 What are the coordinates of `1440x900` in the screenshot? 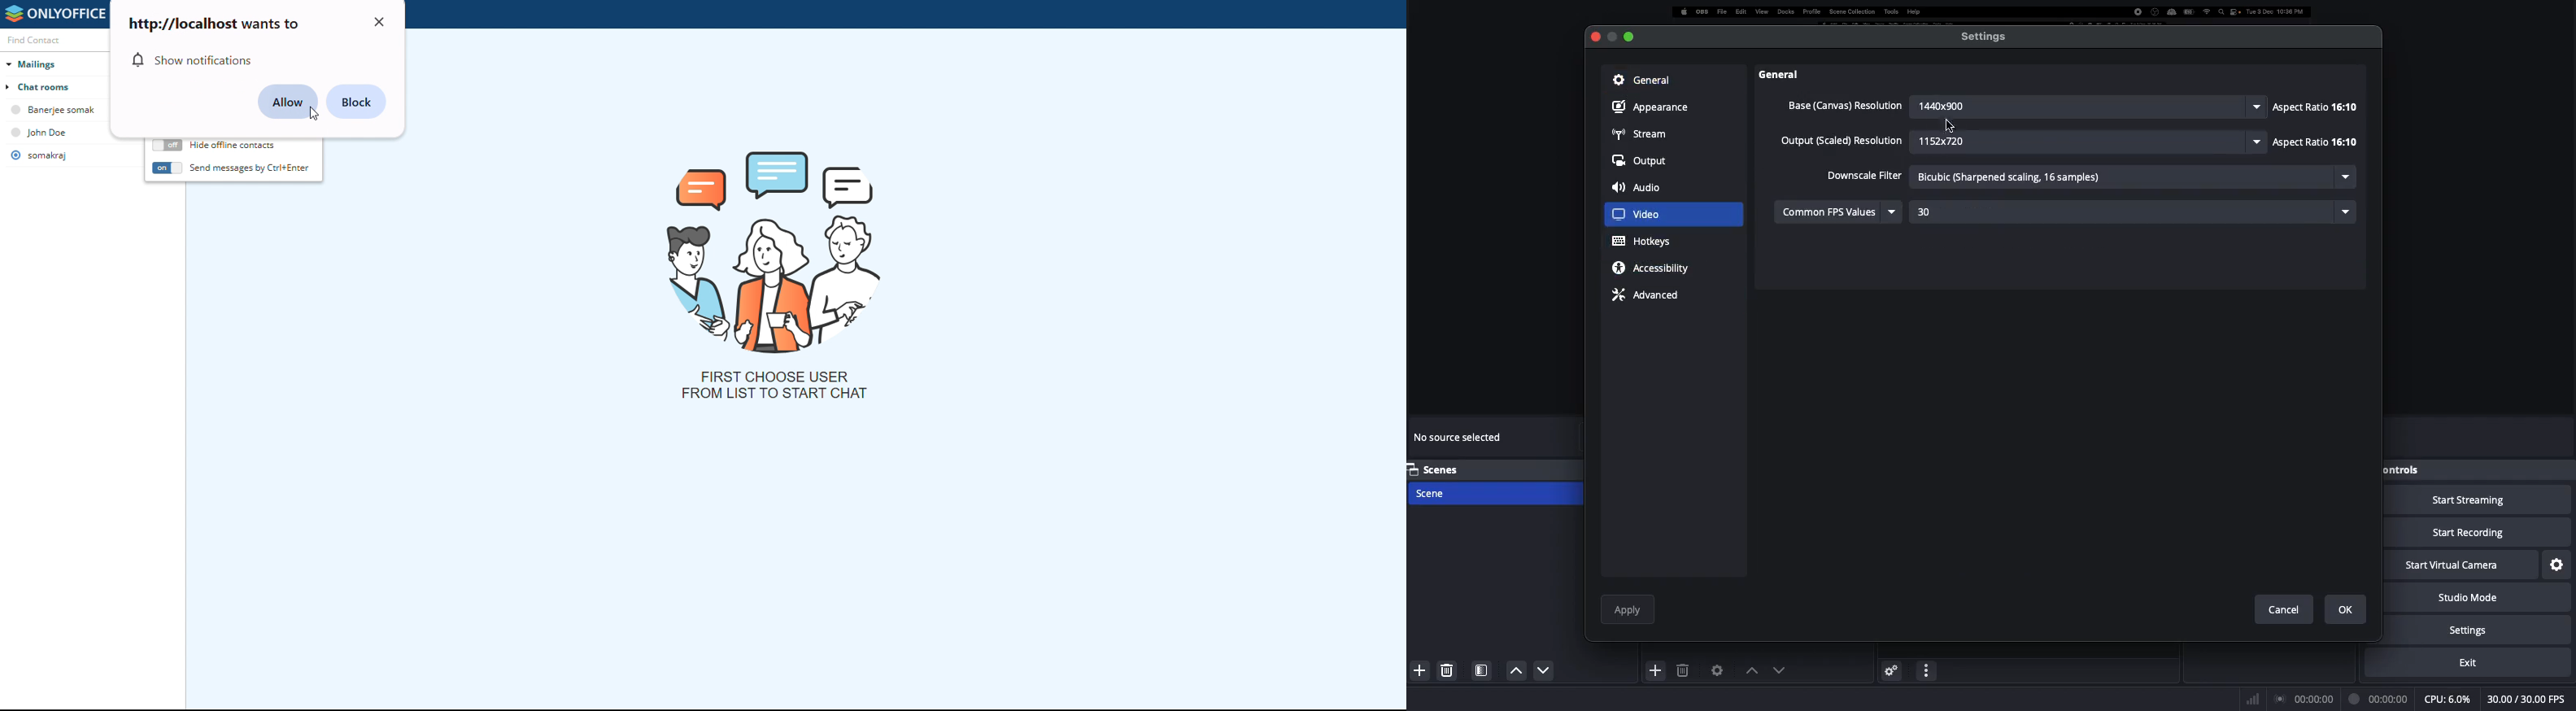 It's located at (2088, 107).